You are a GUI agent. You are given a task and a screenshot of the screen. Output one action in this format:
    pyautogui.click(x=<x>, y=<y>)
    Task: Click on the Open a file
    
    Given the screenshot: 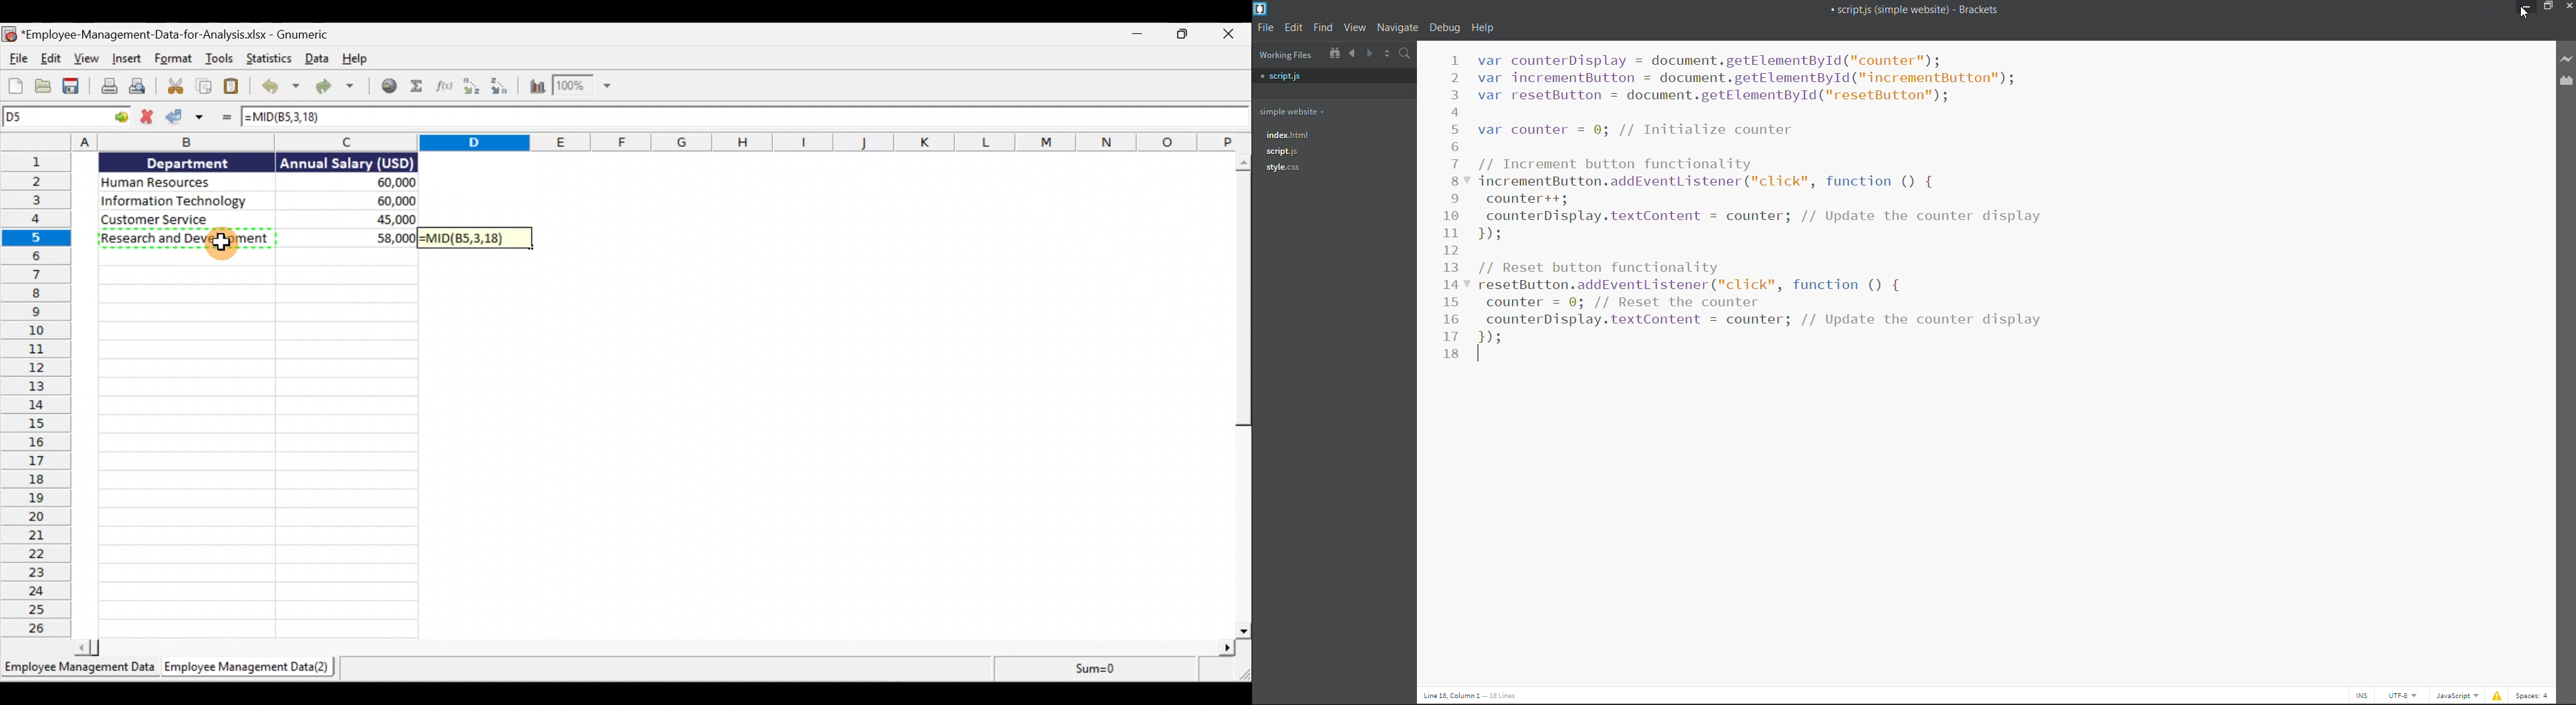 What is the action you would take?
    pyautogui.click(x=45, y=85)
    